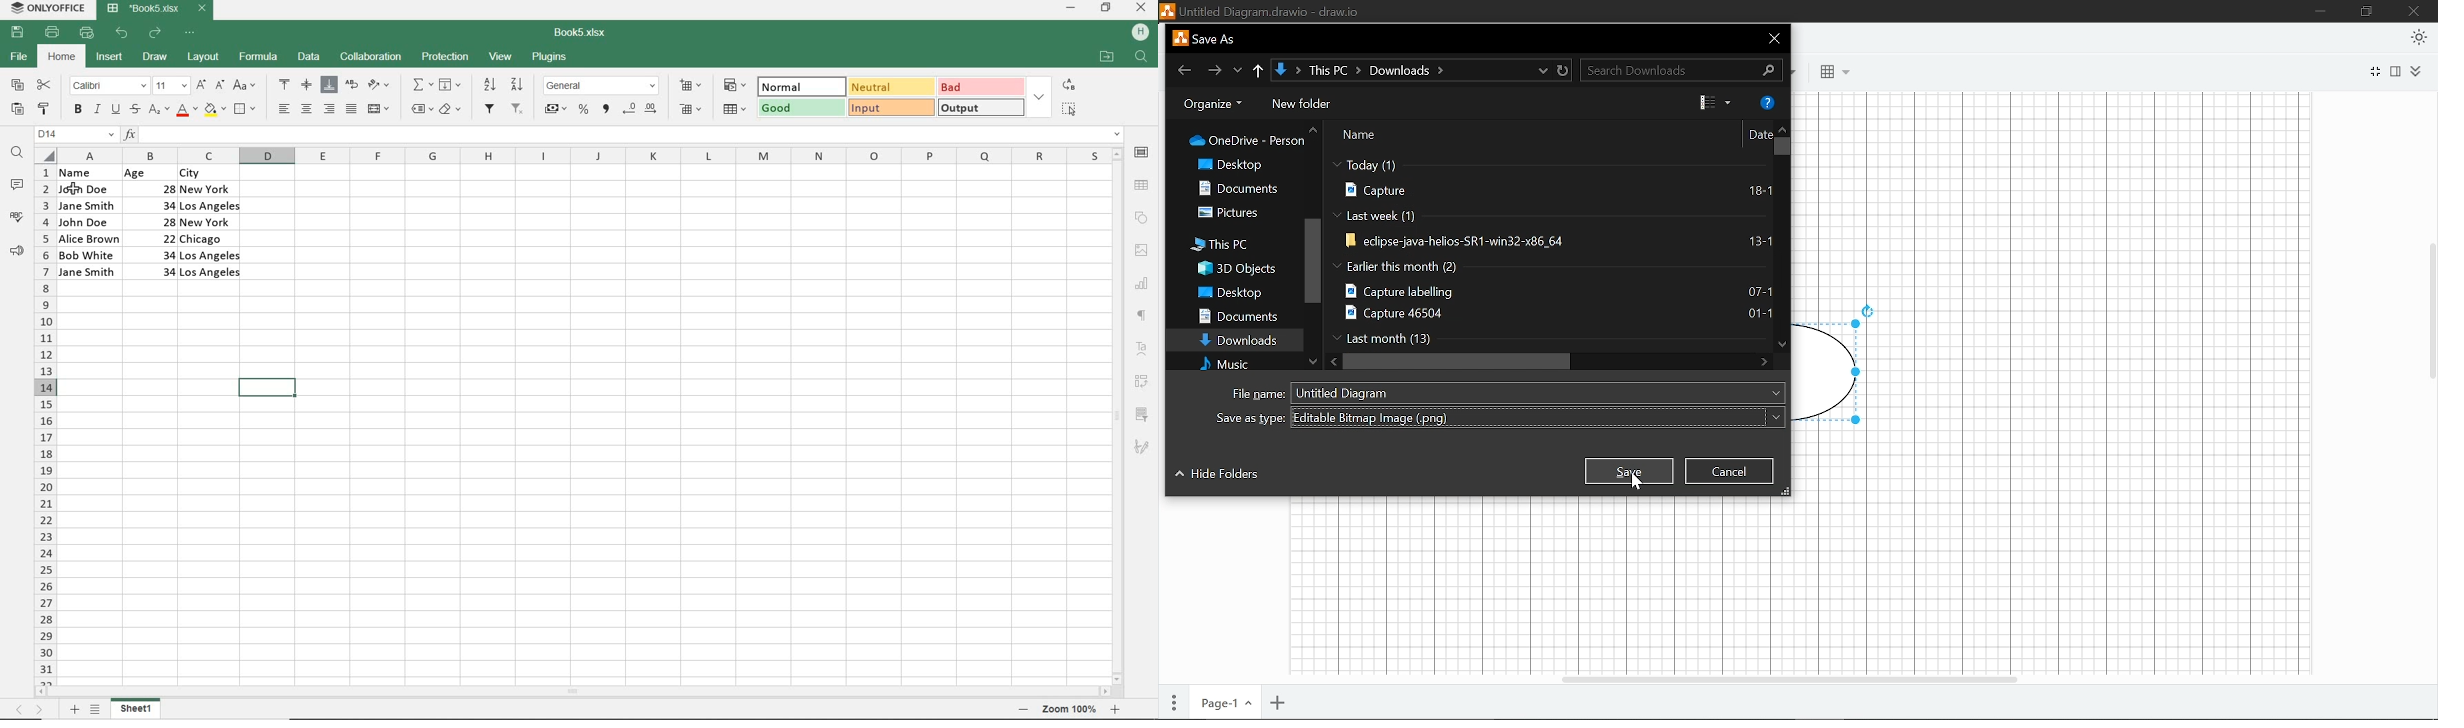  What do you see at coordinates (891, 86) in the screenshot?
I see `NEUTRAL` at bounding box center [891, 86].